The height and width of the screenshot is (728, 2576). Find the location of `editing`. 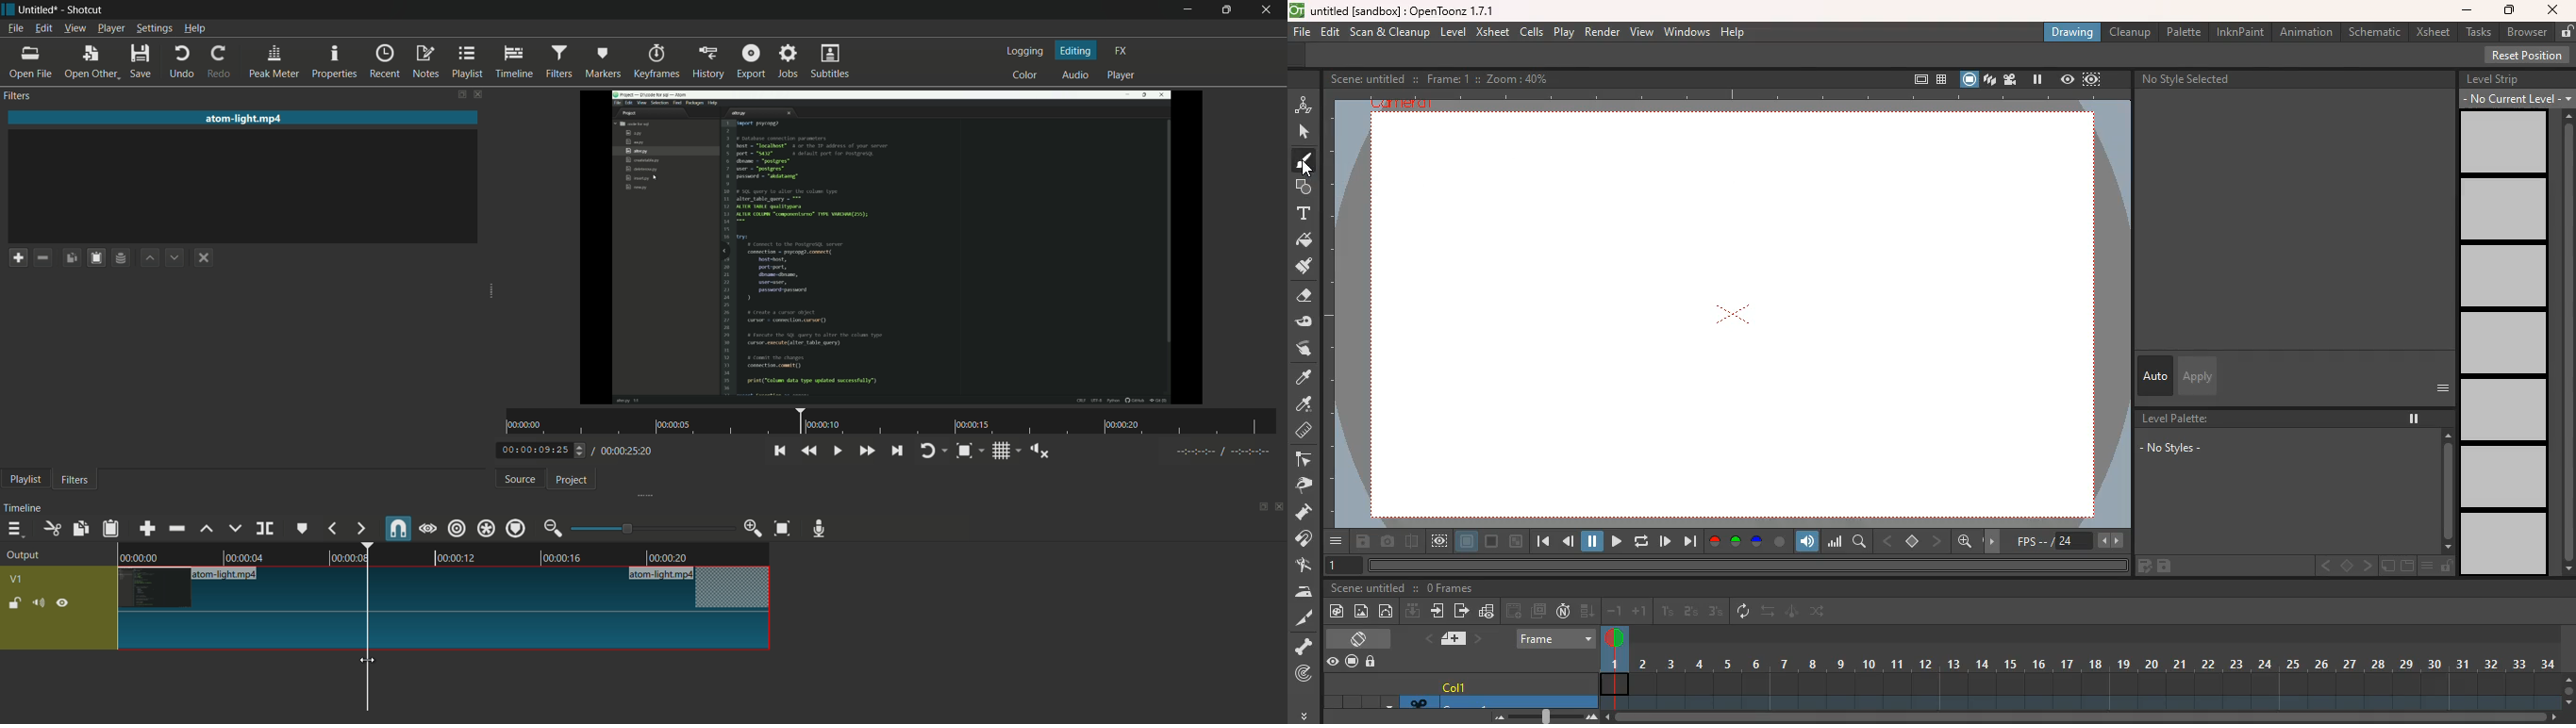

editing is located at coordinates (1077, 50).